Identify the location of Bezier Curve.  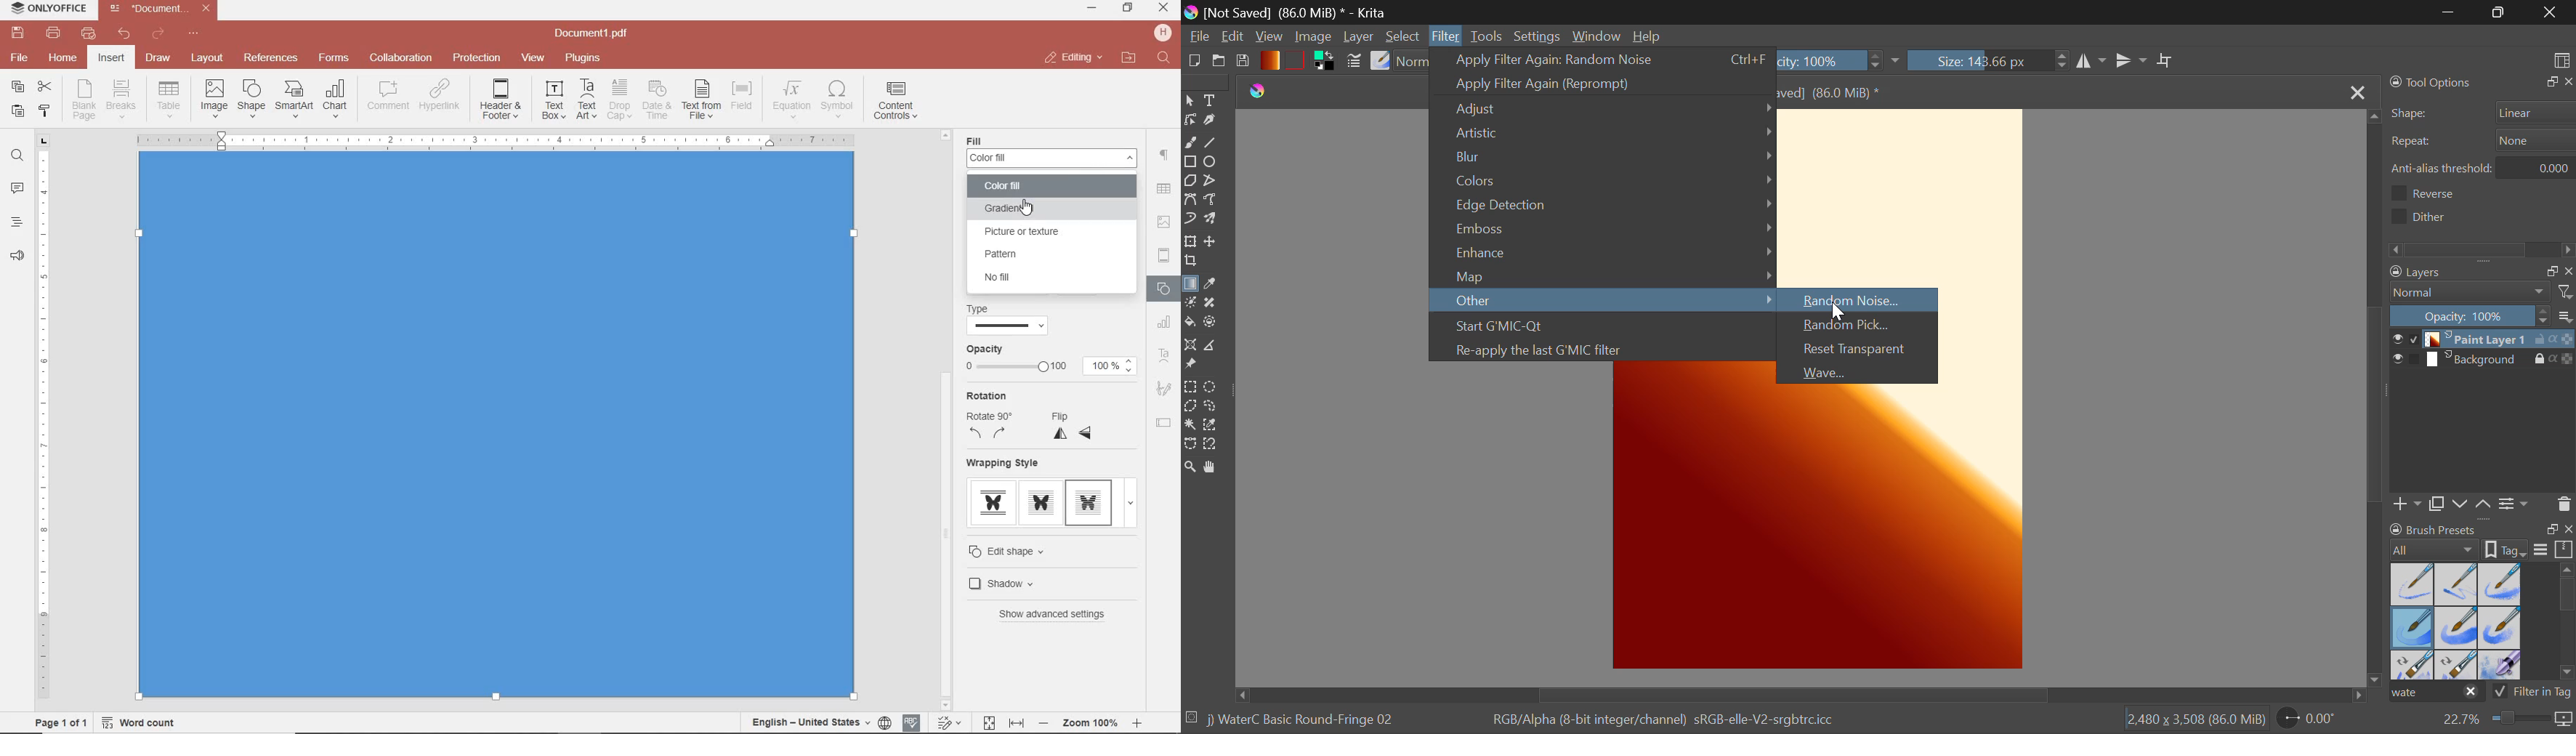
(1190, 199).